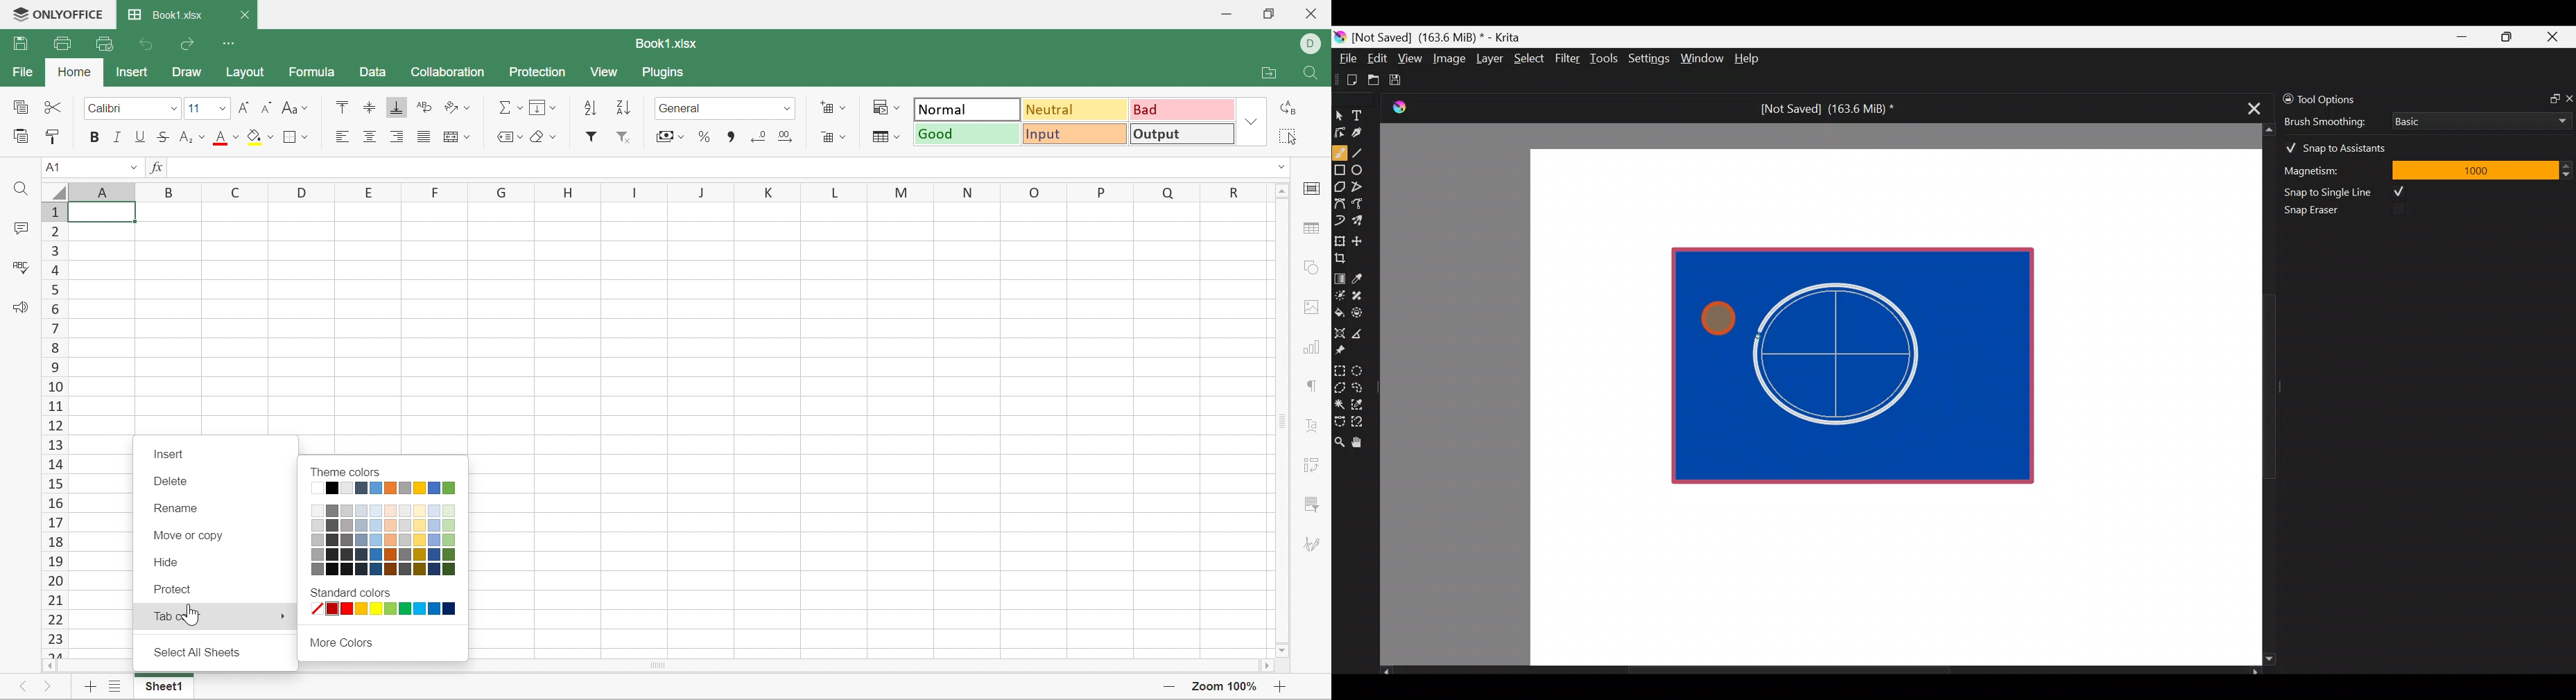 The image size is (2576, 700). I want to click on Italic, so click(119, 139).